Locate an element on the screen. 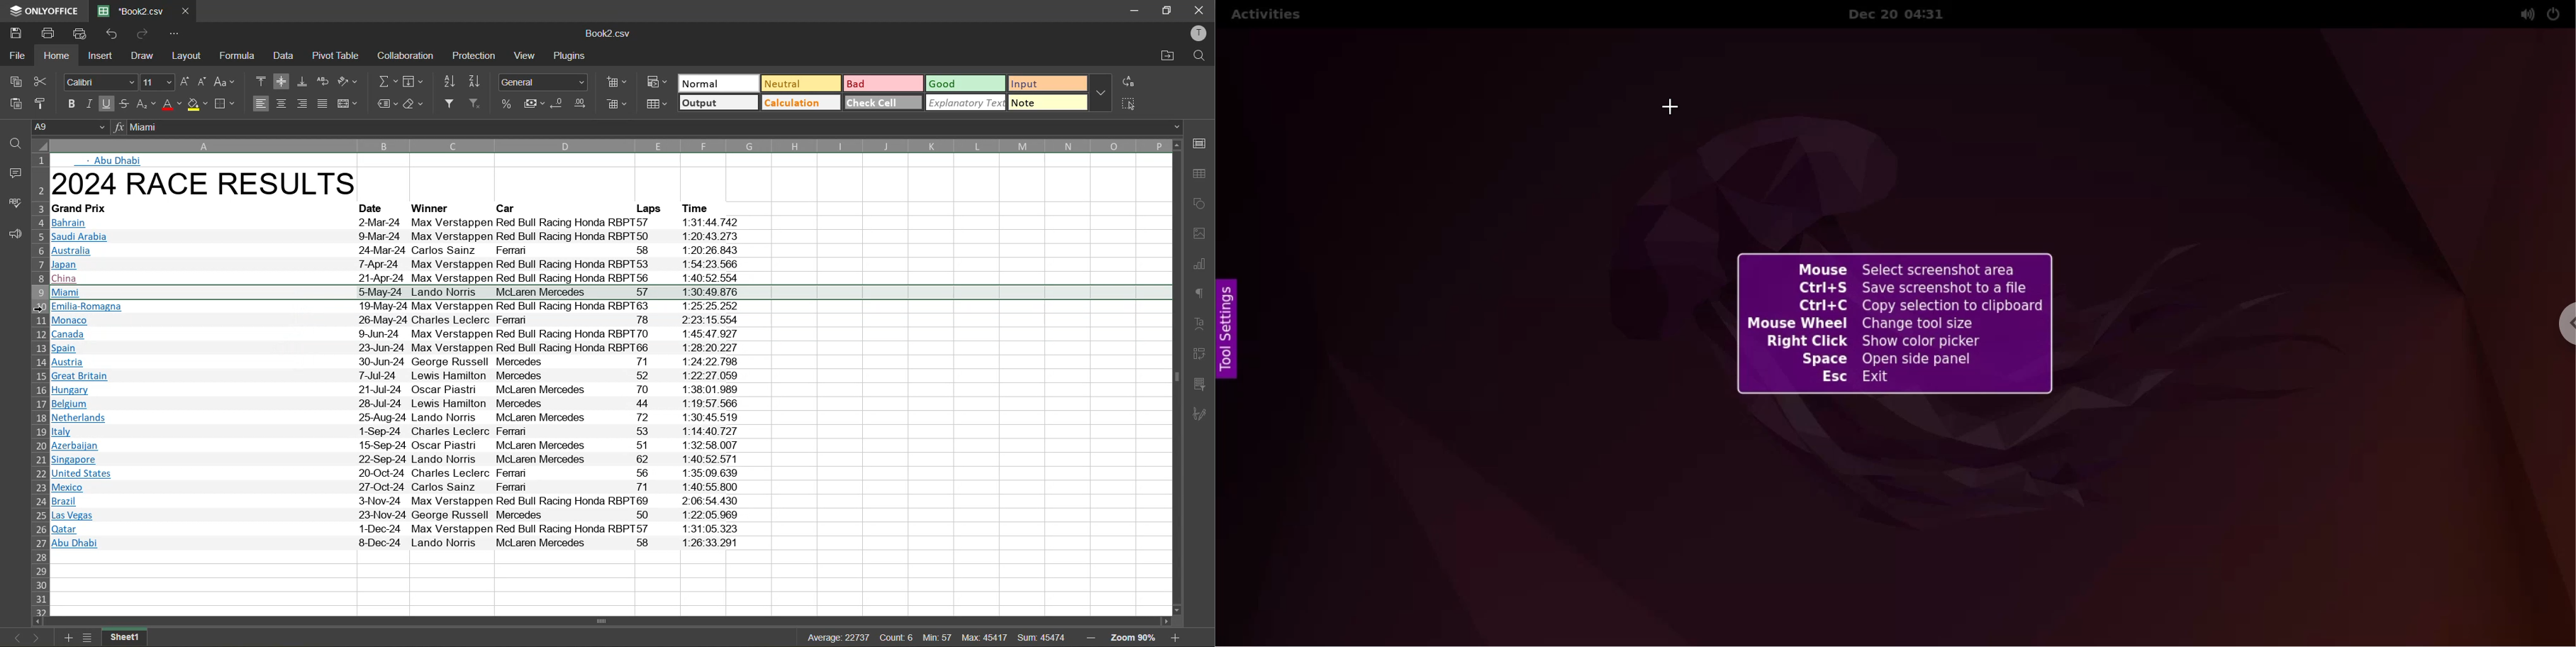 The height and width of the screenshot is (672, 2576). select all is located at coordinates (1130, 104).